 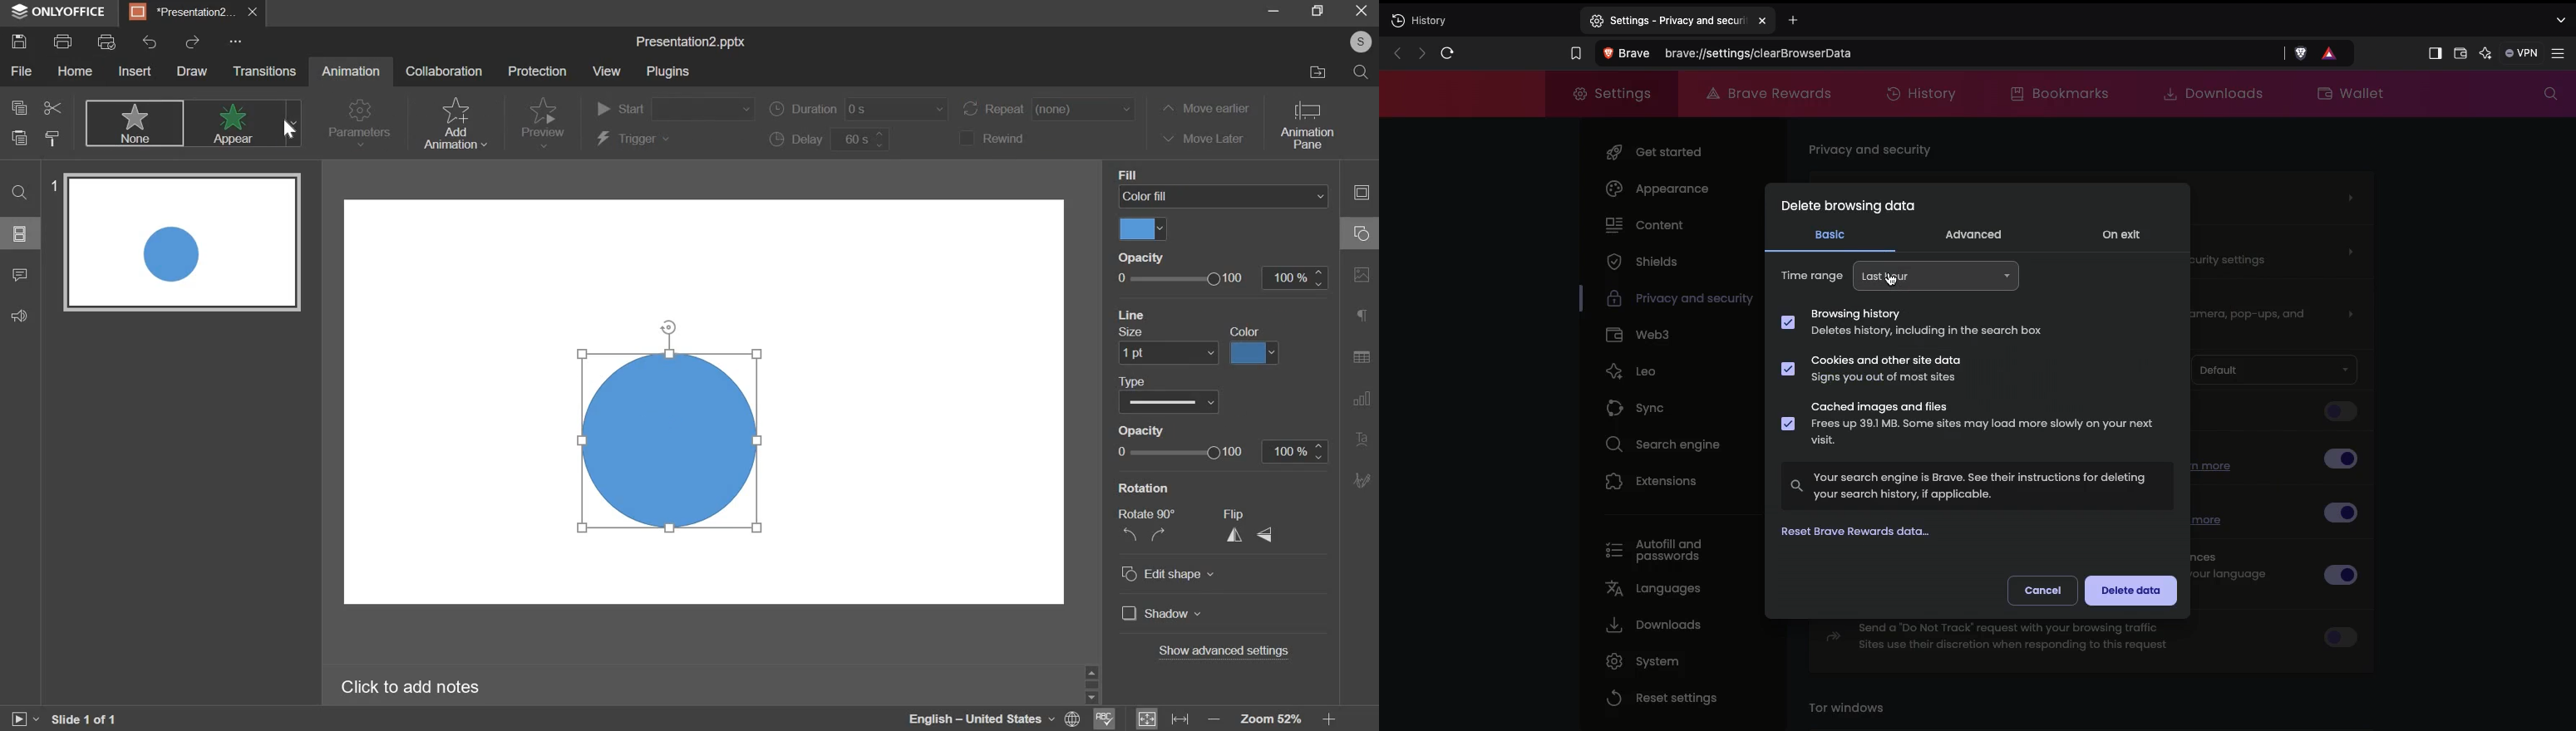 What do you see at coordinates (108, 42) in the screenshot?
I see `print preview` at bounding box center [108, 42].